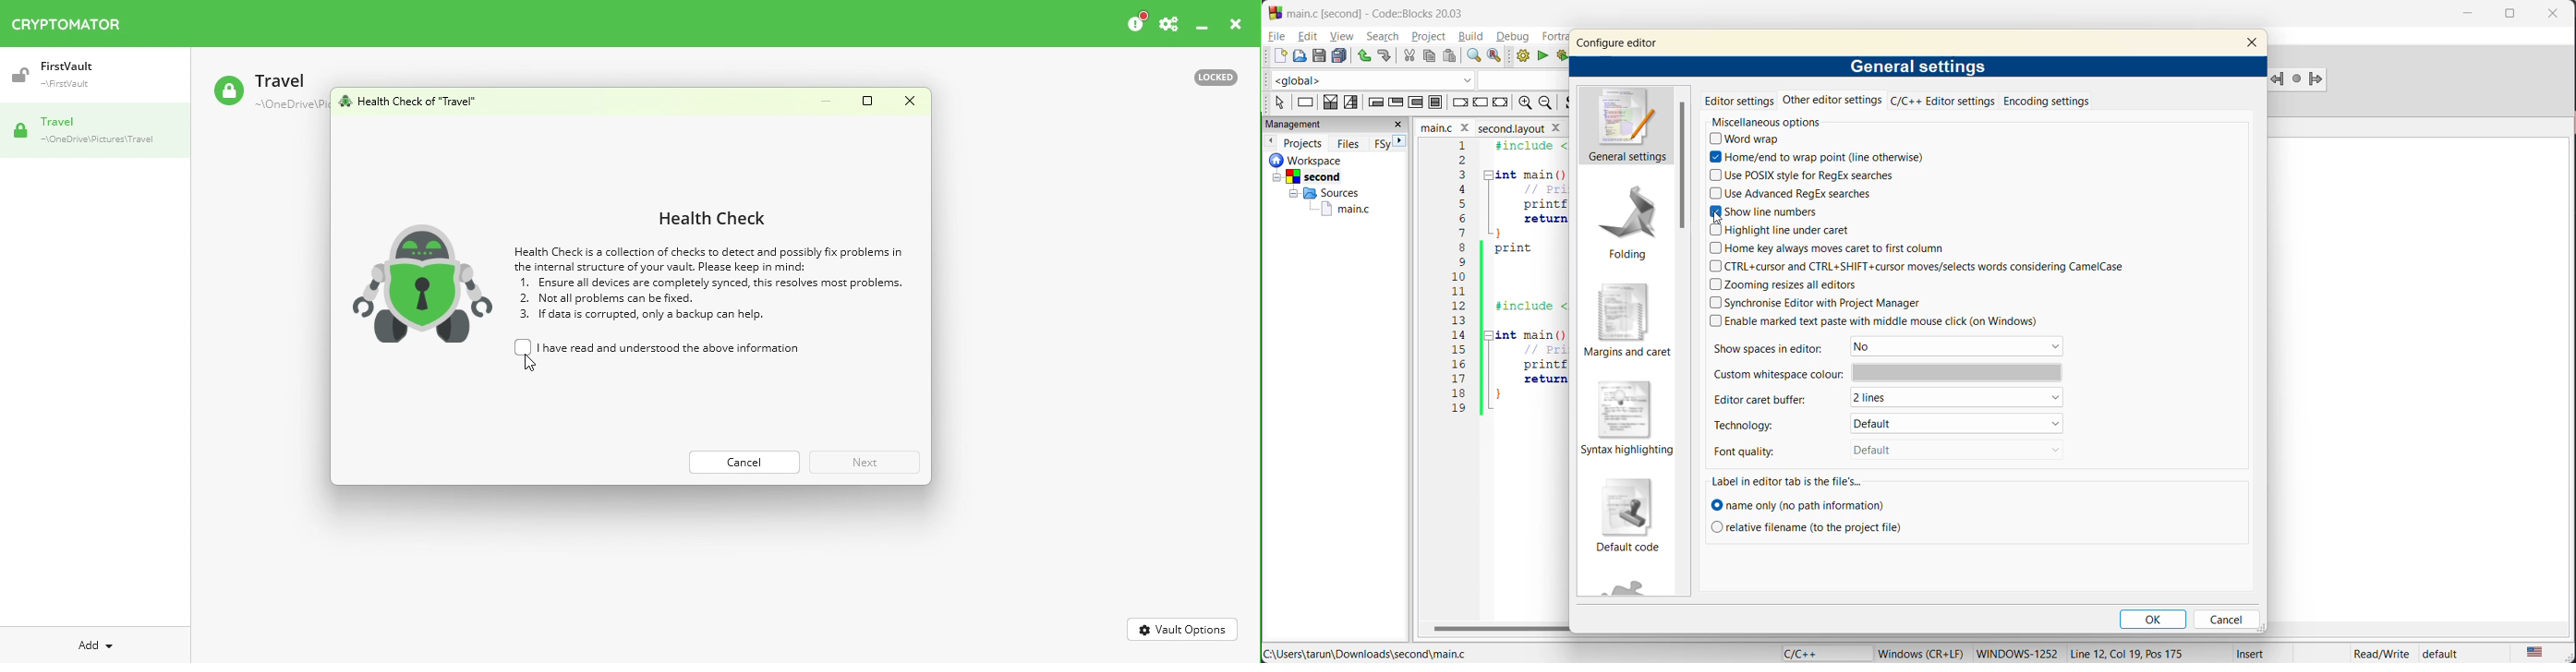 Image resolution: width=2576 pixels, height=672 pixels. Describe the element at coordinates (1278, 37) in the screenshot. I see `file` at that location.